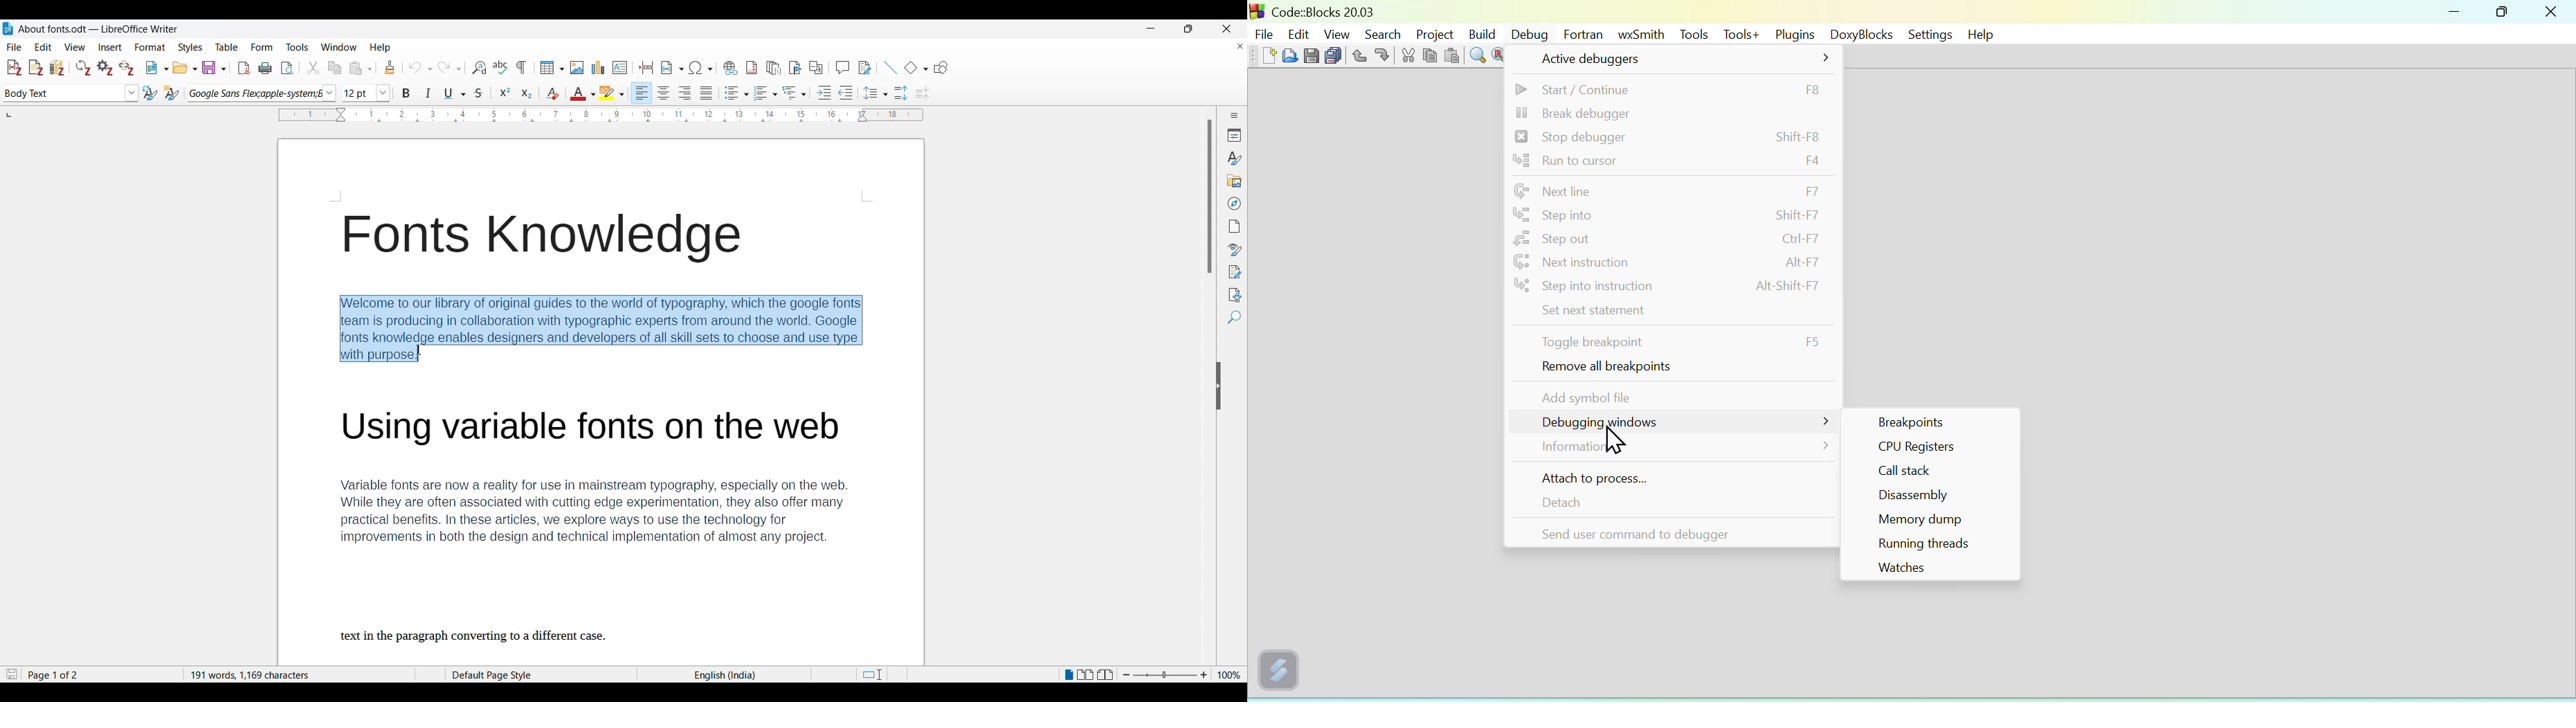 This screenshot has width=2576, height=728. I want to click on Indicates changes that need to be saved, so click(12, 674).